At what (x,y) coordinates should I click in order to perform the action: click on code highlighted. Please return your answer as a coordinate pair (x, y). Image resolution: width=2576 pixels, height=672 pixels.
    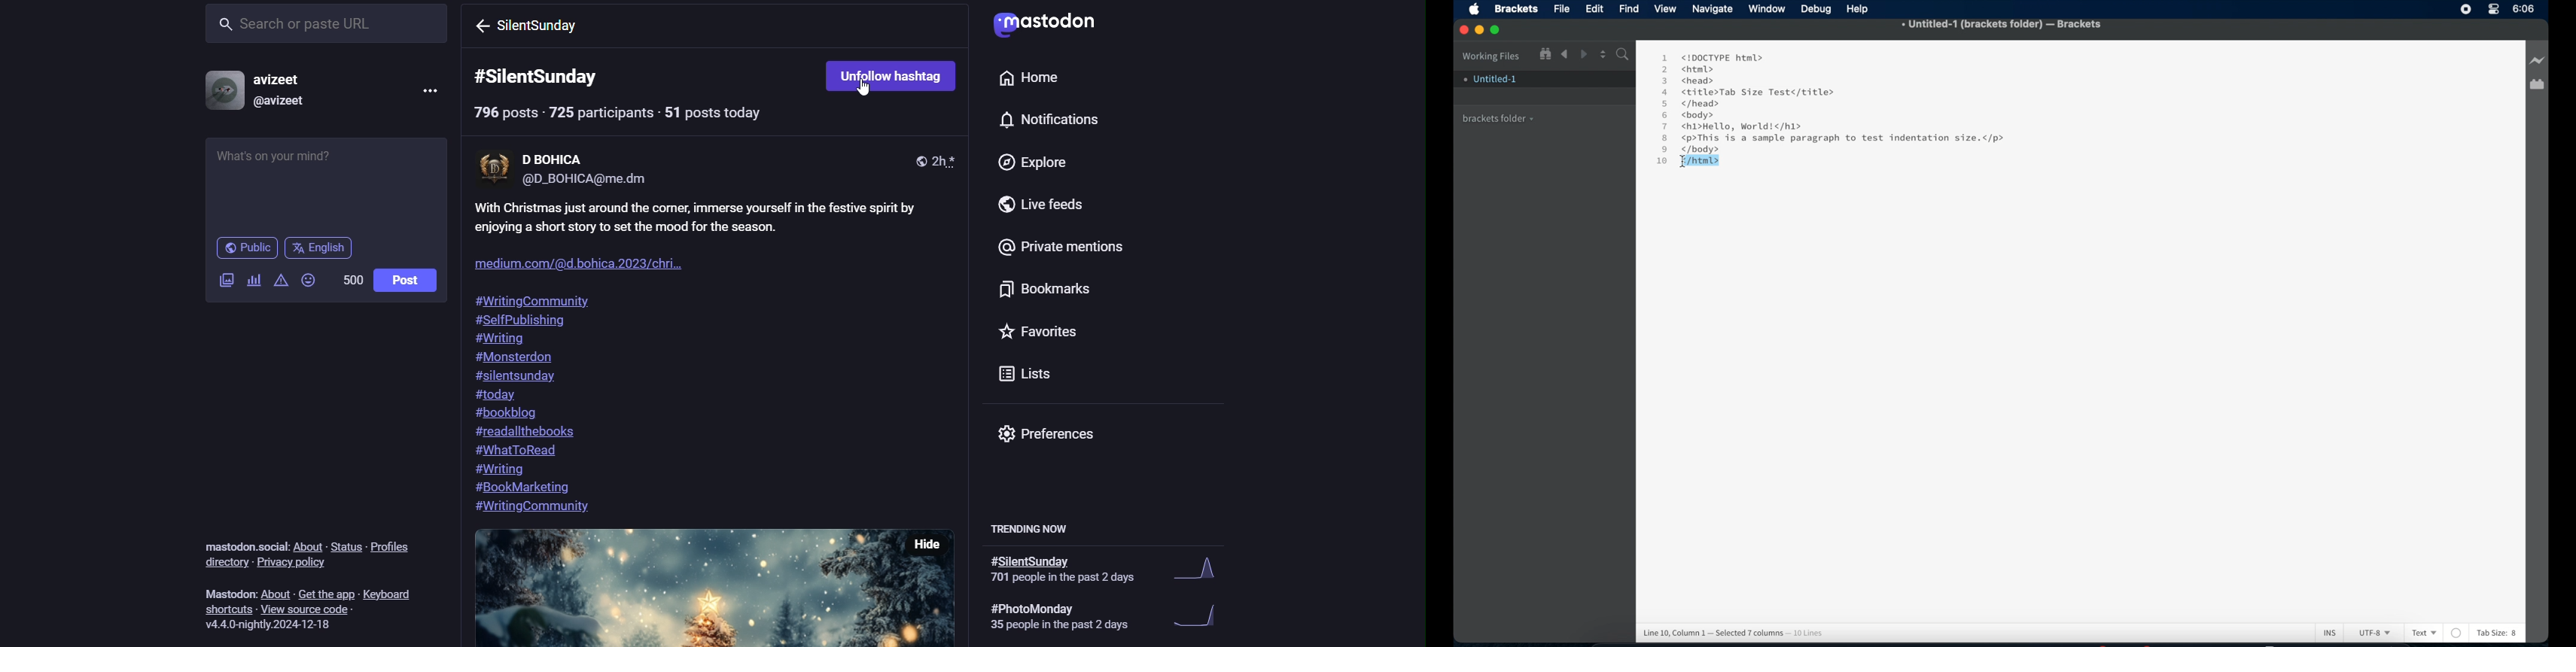
    Looking at the image, I should click on (1700, 160).